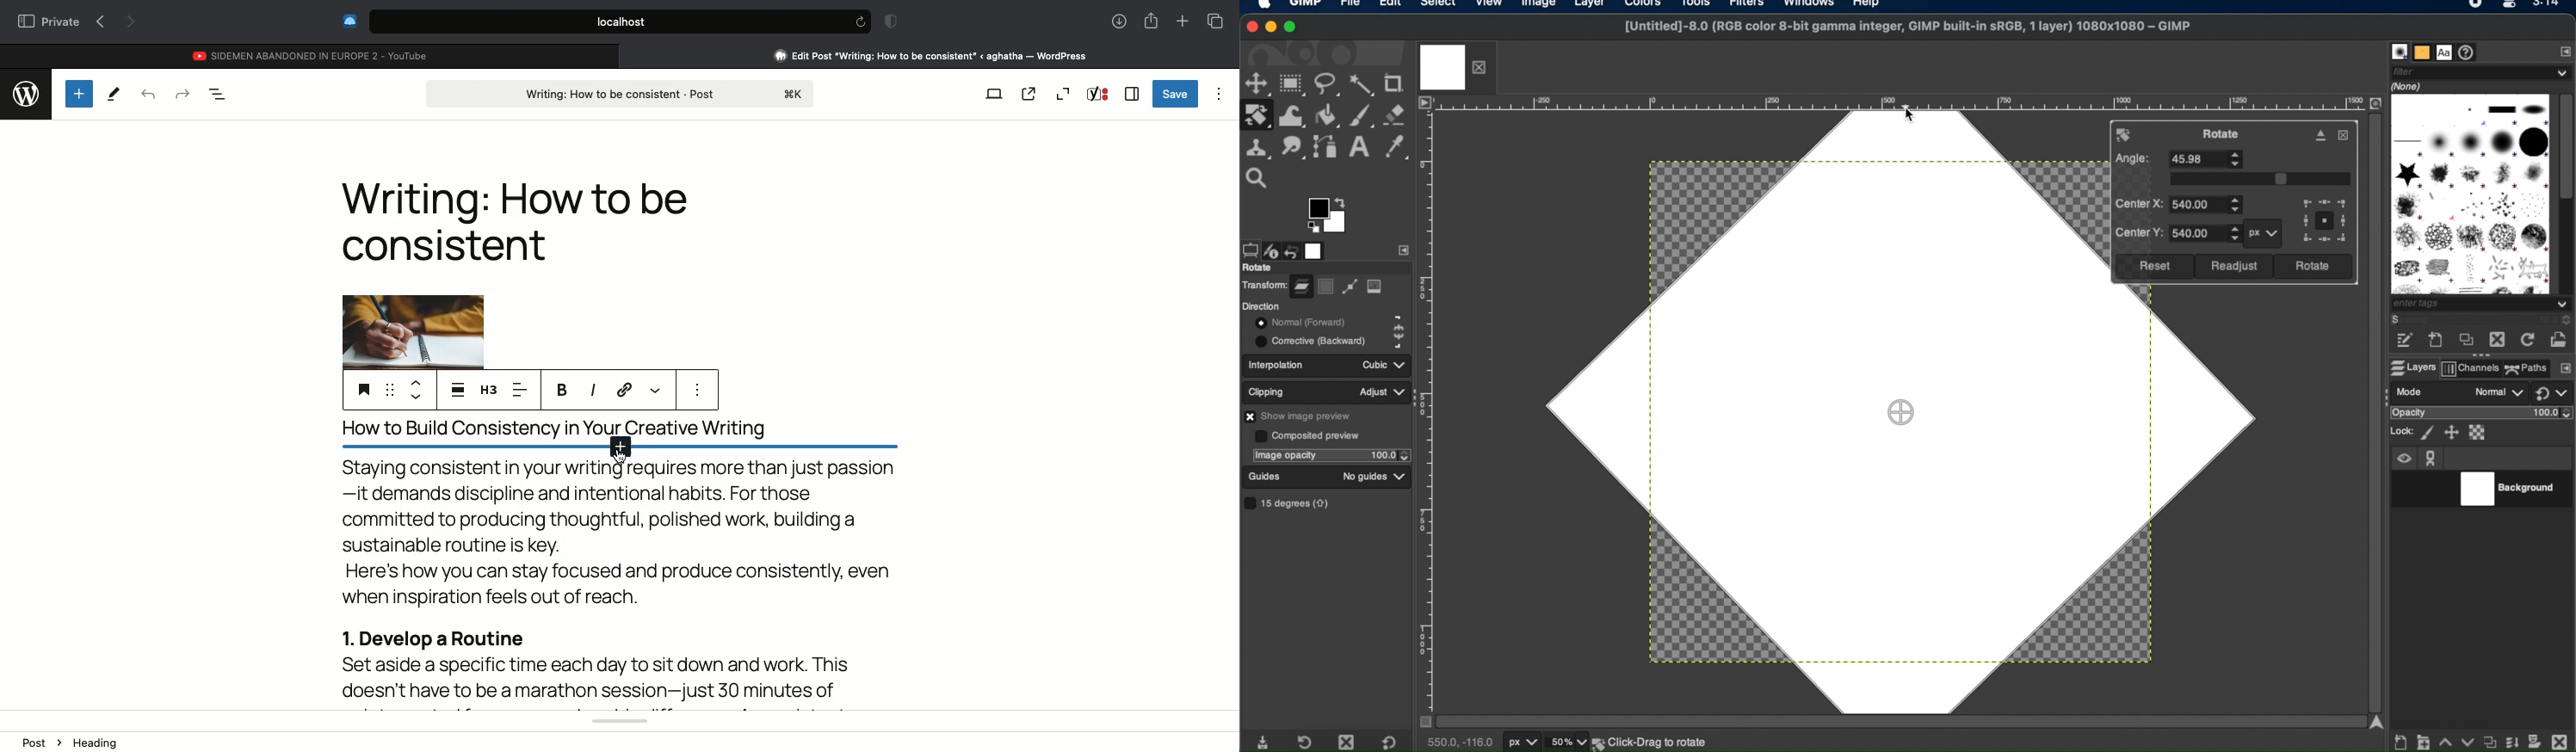  What do you see at coordinates (1751, 7) in the screenshot?
I see `filters` at bounding box center [1751, 7].